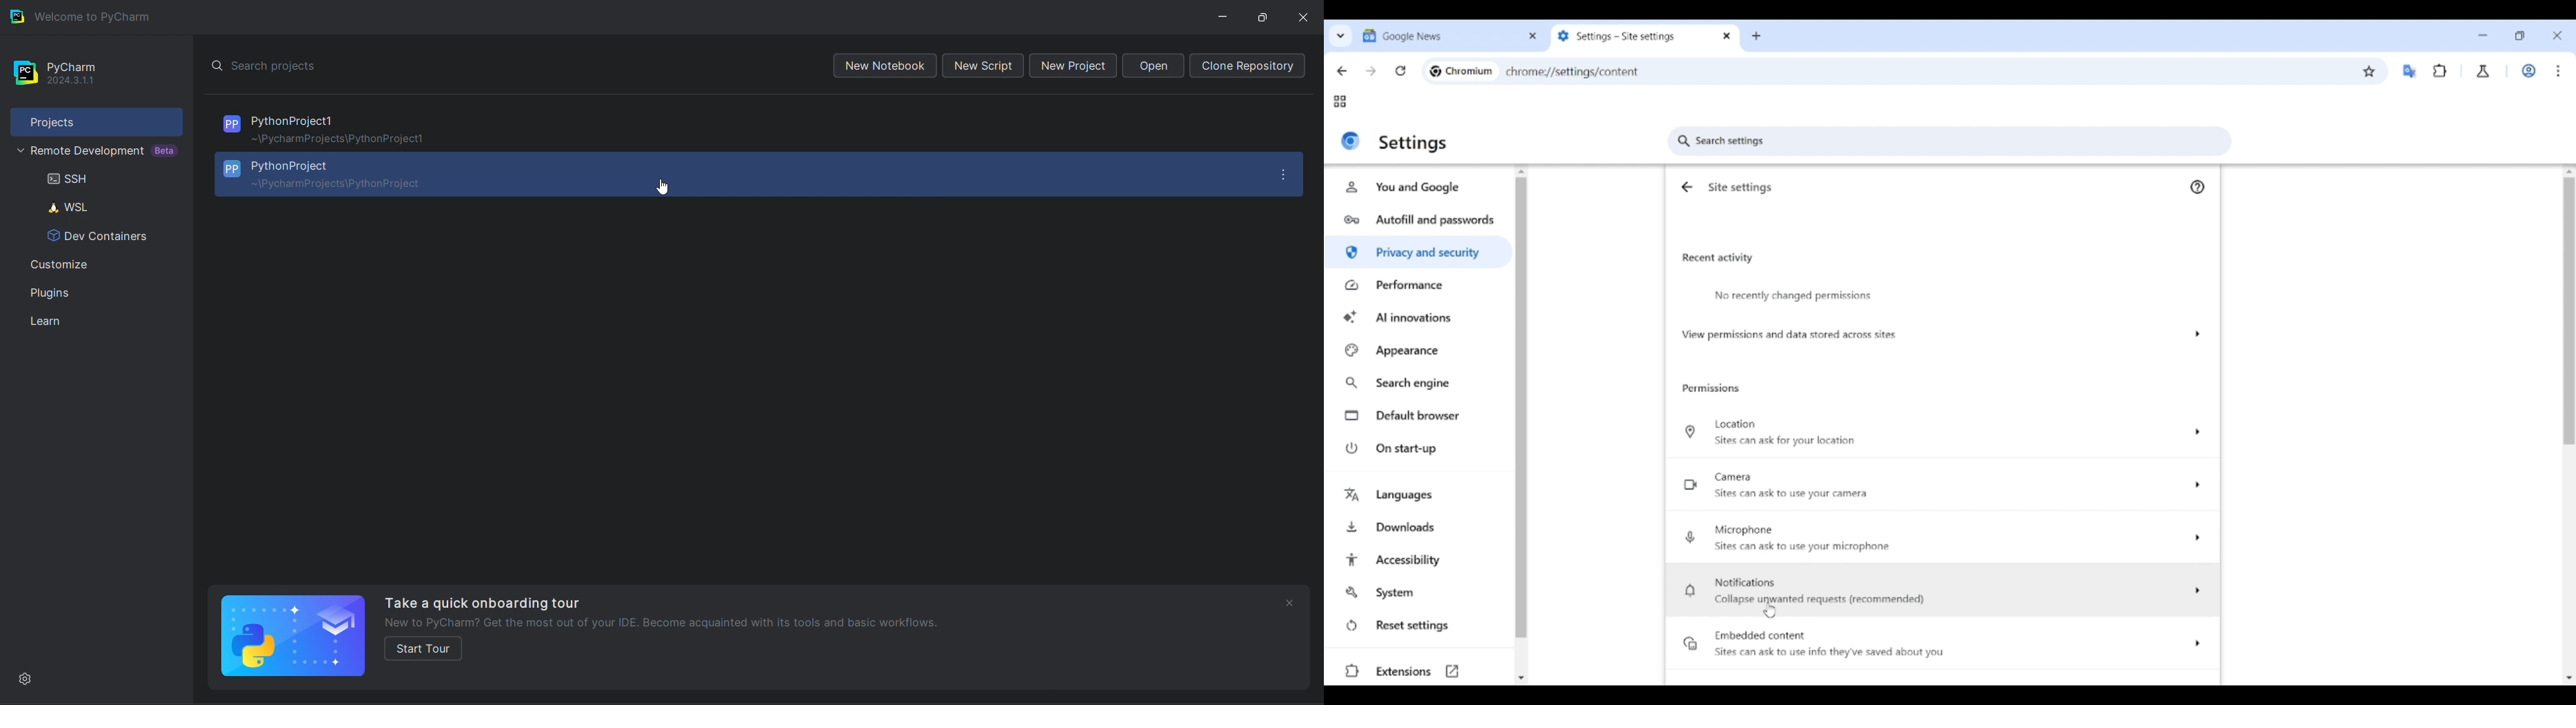 This screenshot has width=2576, height=728. I want to click on Extensions, so click(1417, 671).